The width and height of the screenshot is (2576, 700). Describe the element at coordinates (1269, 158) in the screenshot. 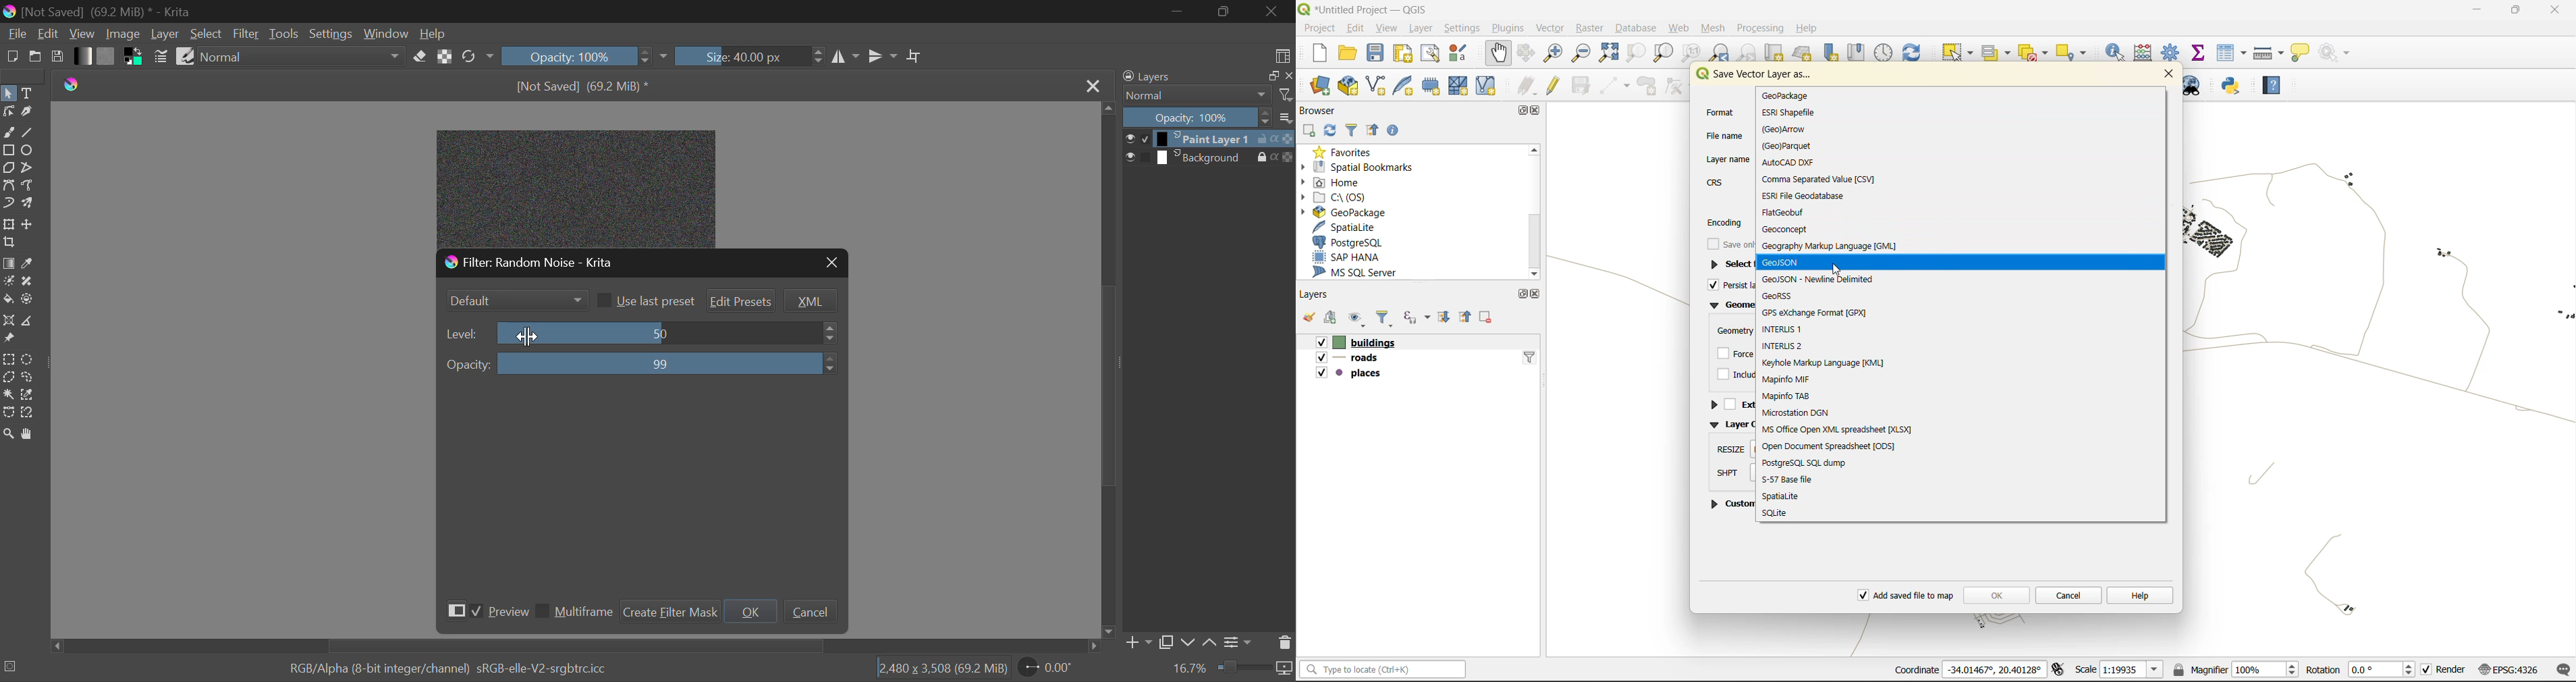

I see `alpha` at that location.